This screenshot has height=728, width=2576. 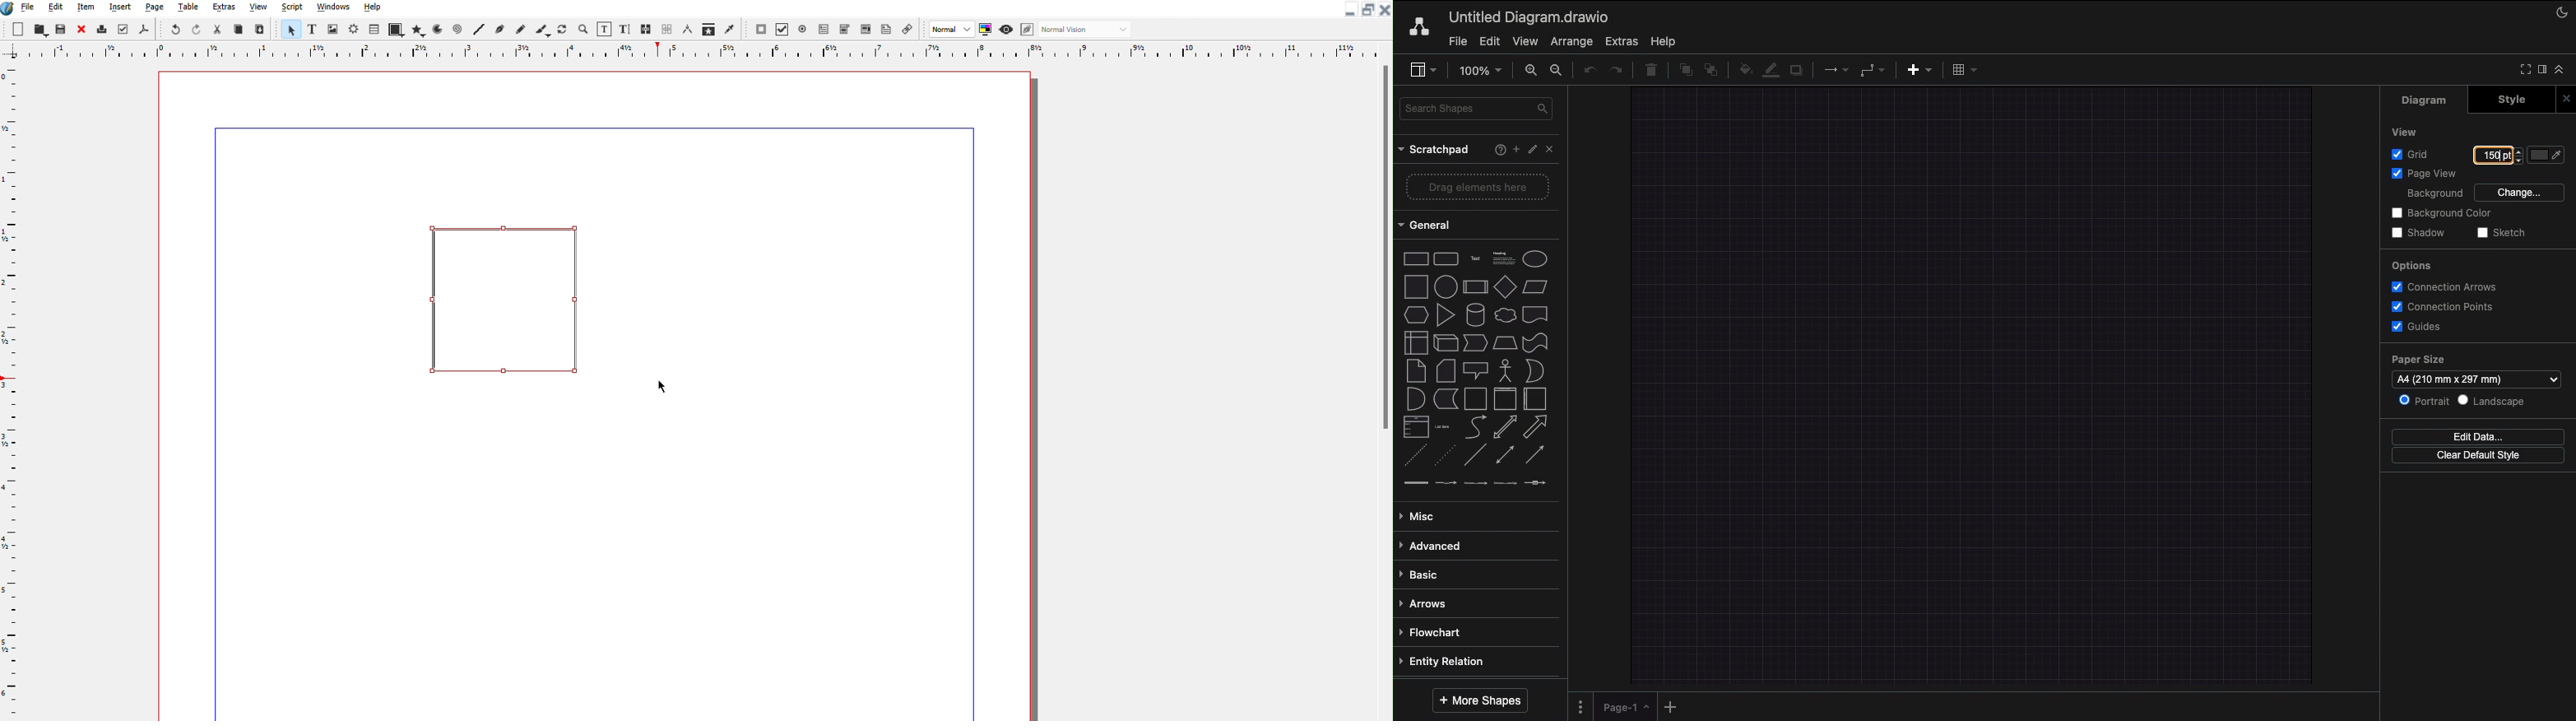 I want to click on Insert, so click(x=1919, y=71).